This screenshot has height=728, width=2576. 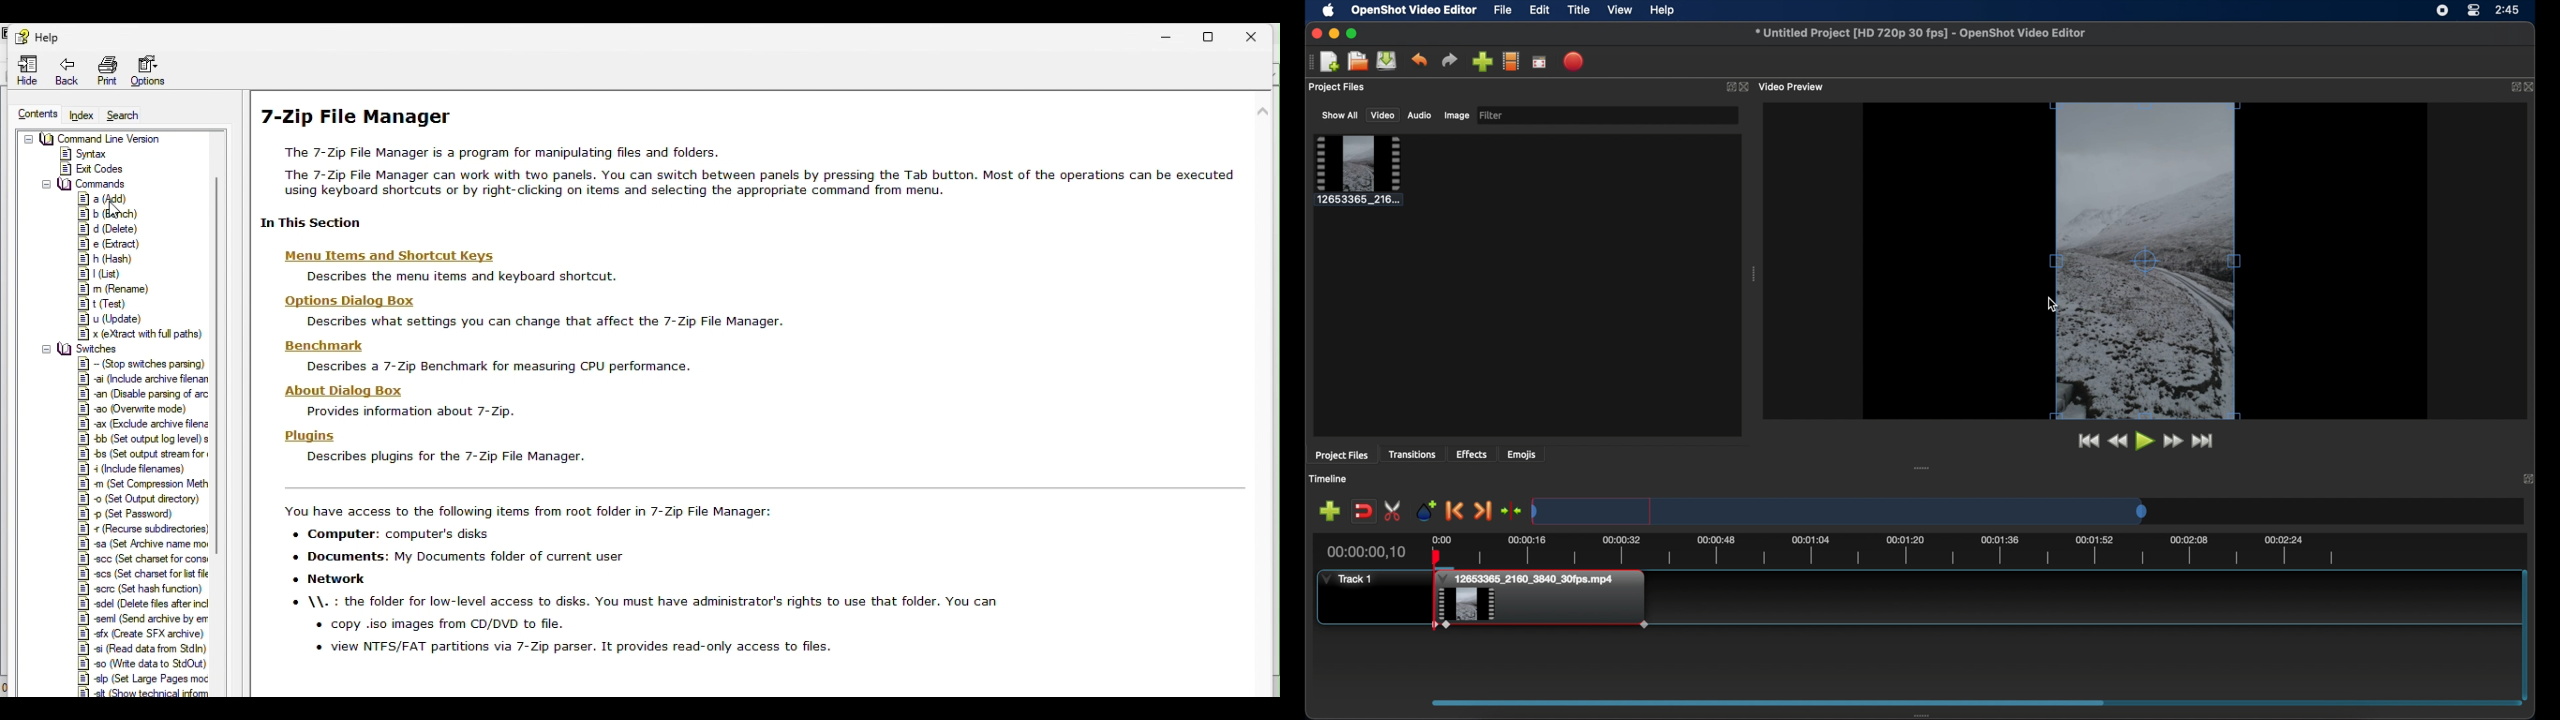 What do you see at coordinates (123, 114) in the screenshot?
I see `Search` at bounding box center [123, 114].